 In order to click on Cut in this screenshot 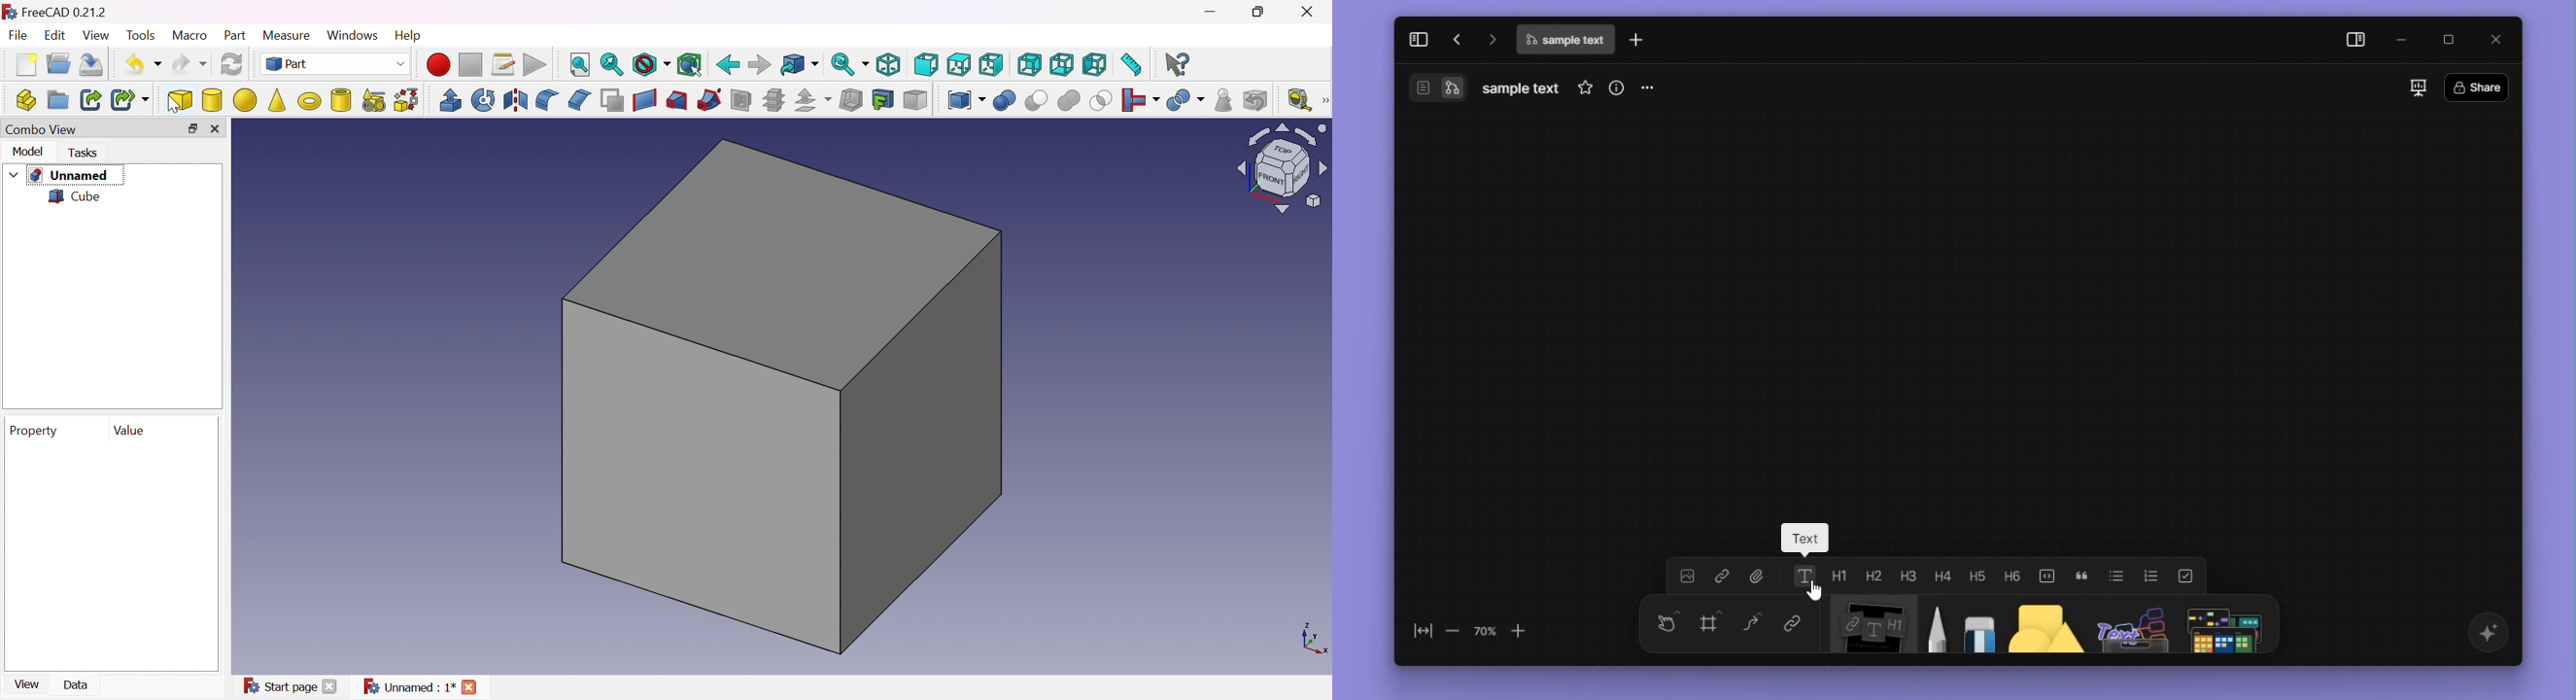, I will do `click(1036, 101)`.